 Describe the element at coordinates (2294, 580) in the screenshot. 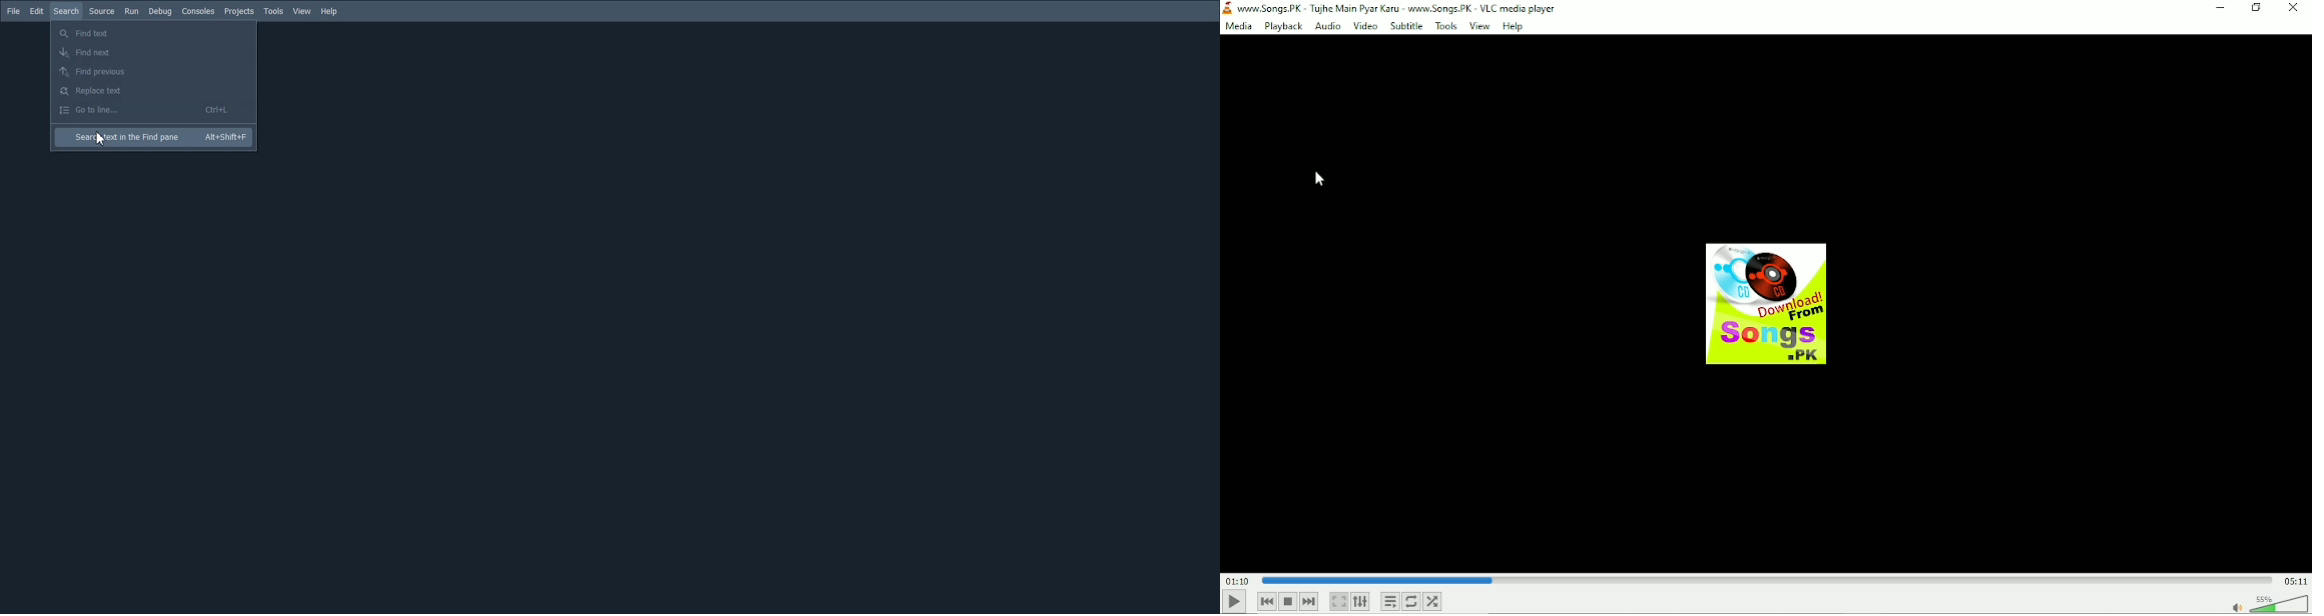

I see `Total duration` at that location.